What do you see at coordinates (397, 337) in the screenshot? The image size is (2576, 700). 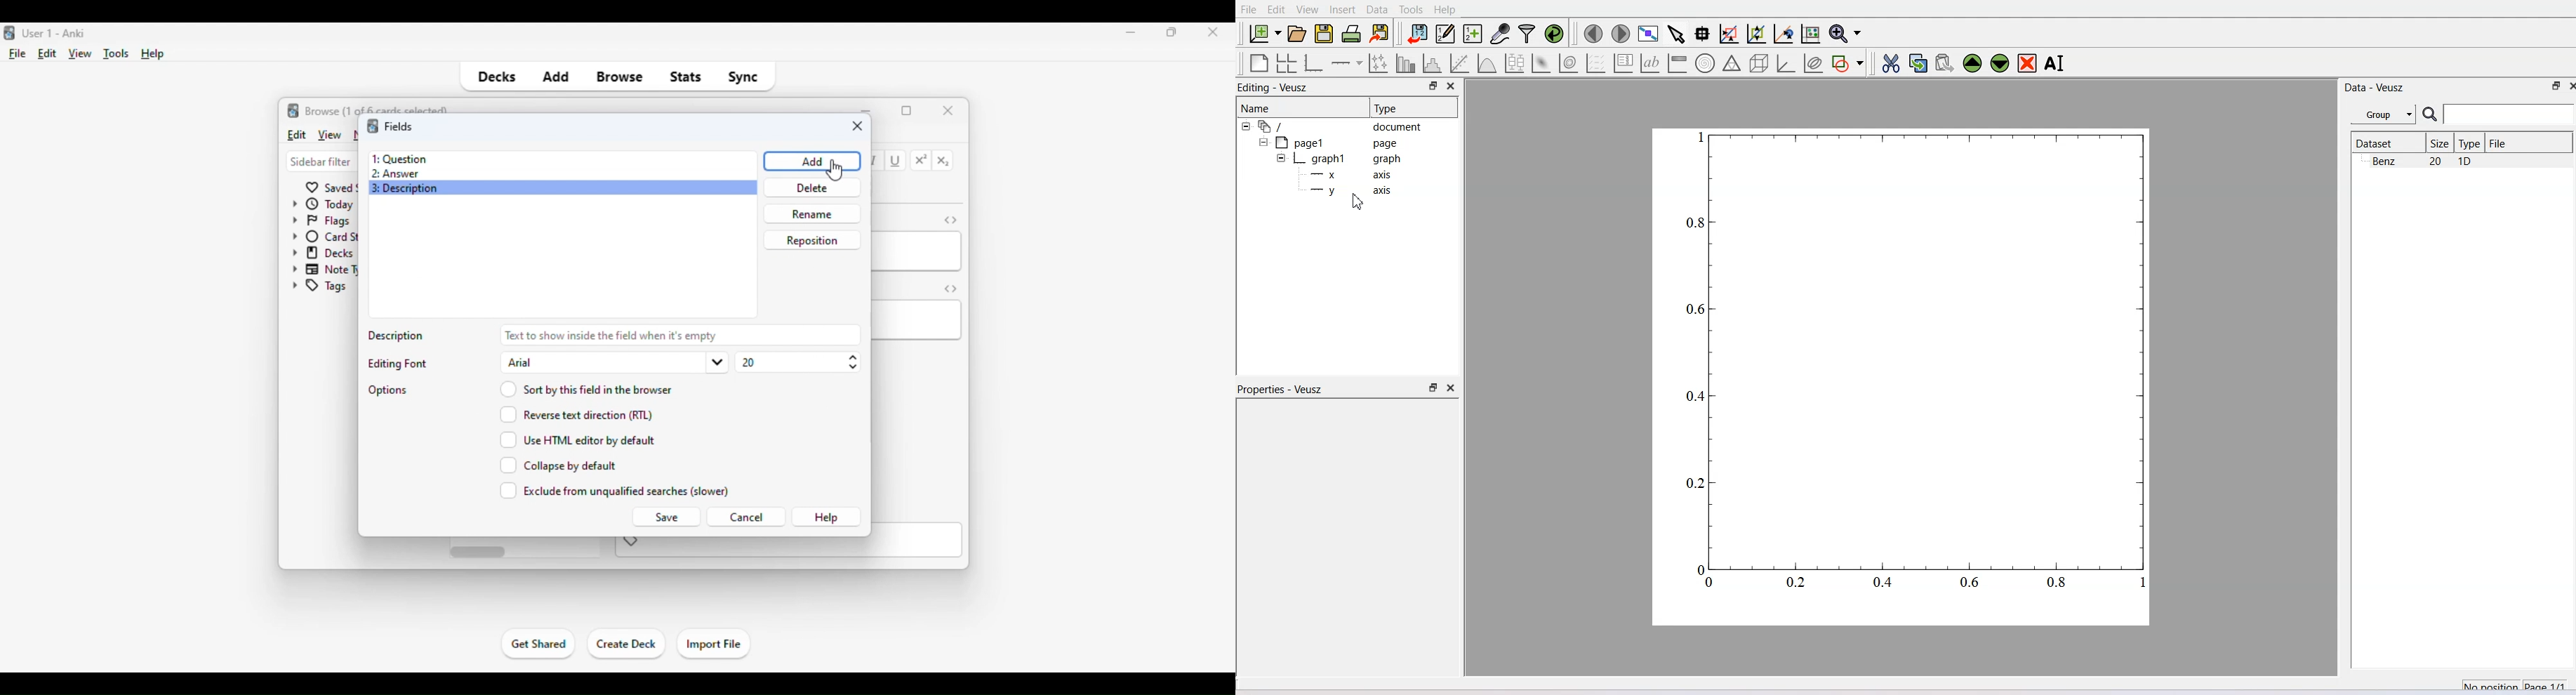 I see `description` at bounding box center [397, 337].